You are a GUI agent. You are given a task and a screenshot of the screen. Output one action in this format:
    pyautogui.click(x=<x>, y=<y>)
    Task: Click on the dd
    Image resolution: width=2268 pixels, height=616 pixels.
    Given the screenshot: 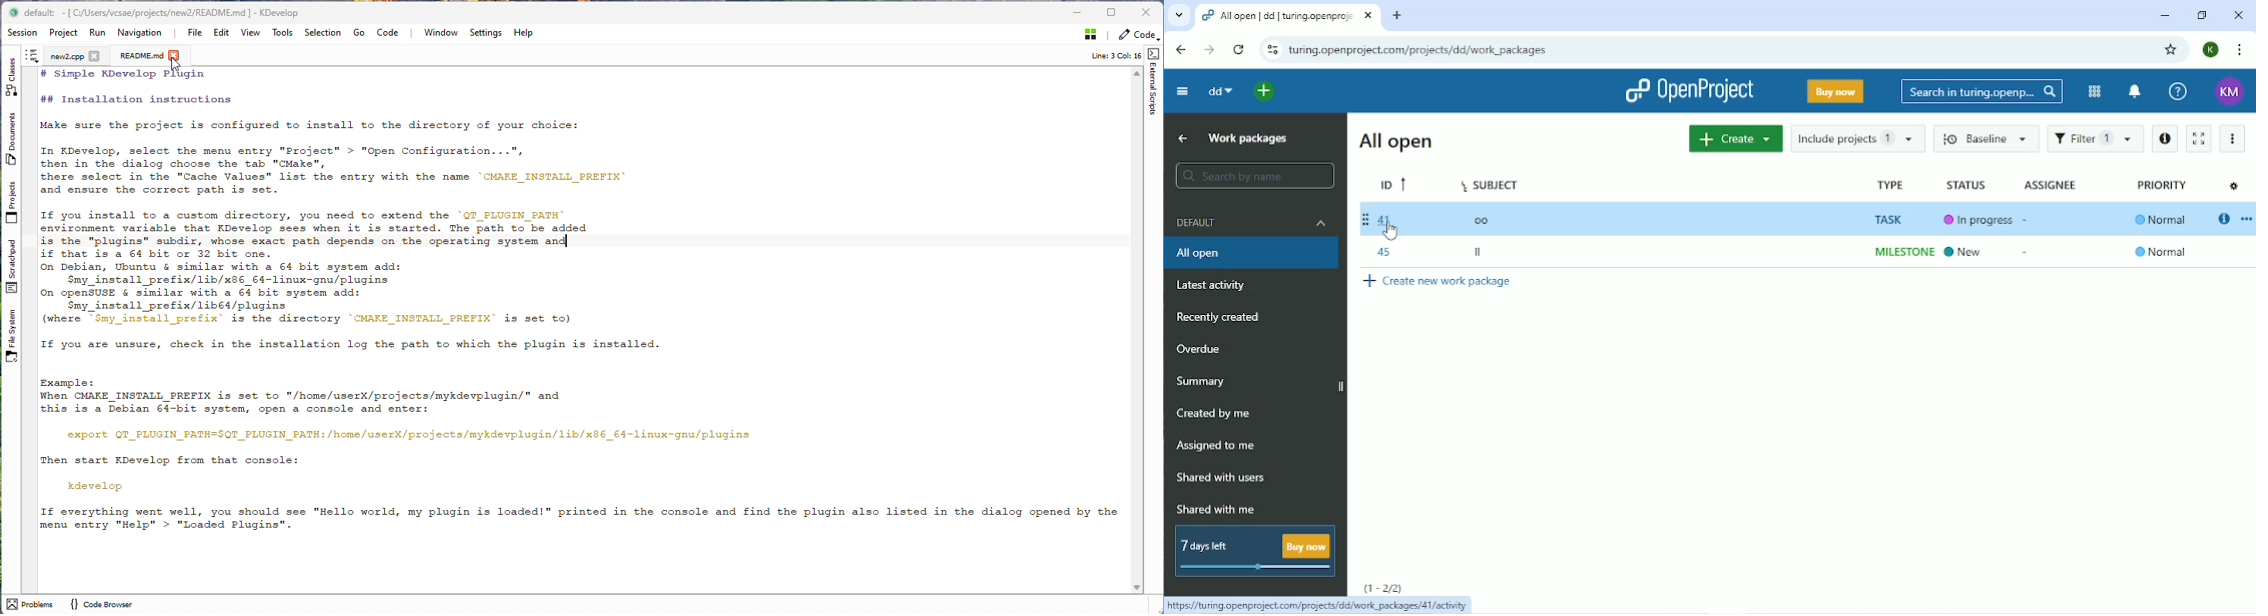 What is the action you would take?
    pyautogui.click(x=1221, y=93)
    